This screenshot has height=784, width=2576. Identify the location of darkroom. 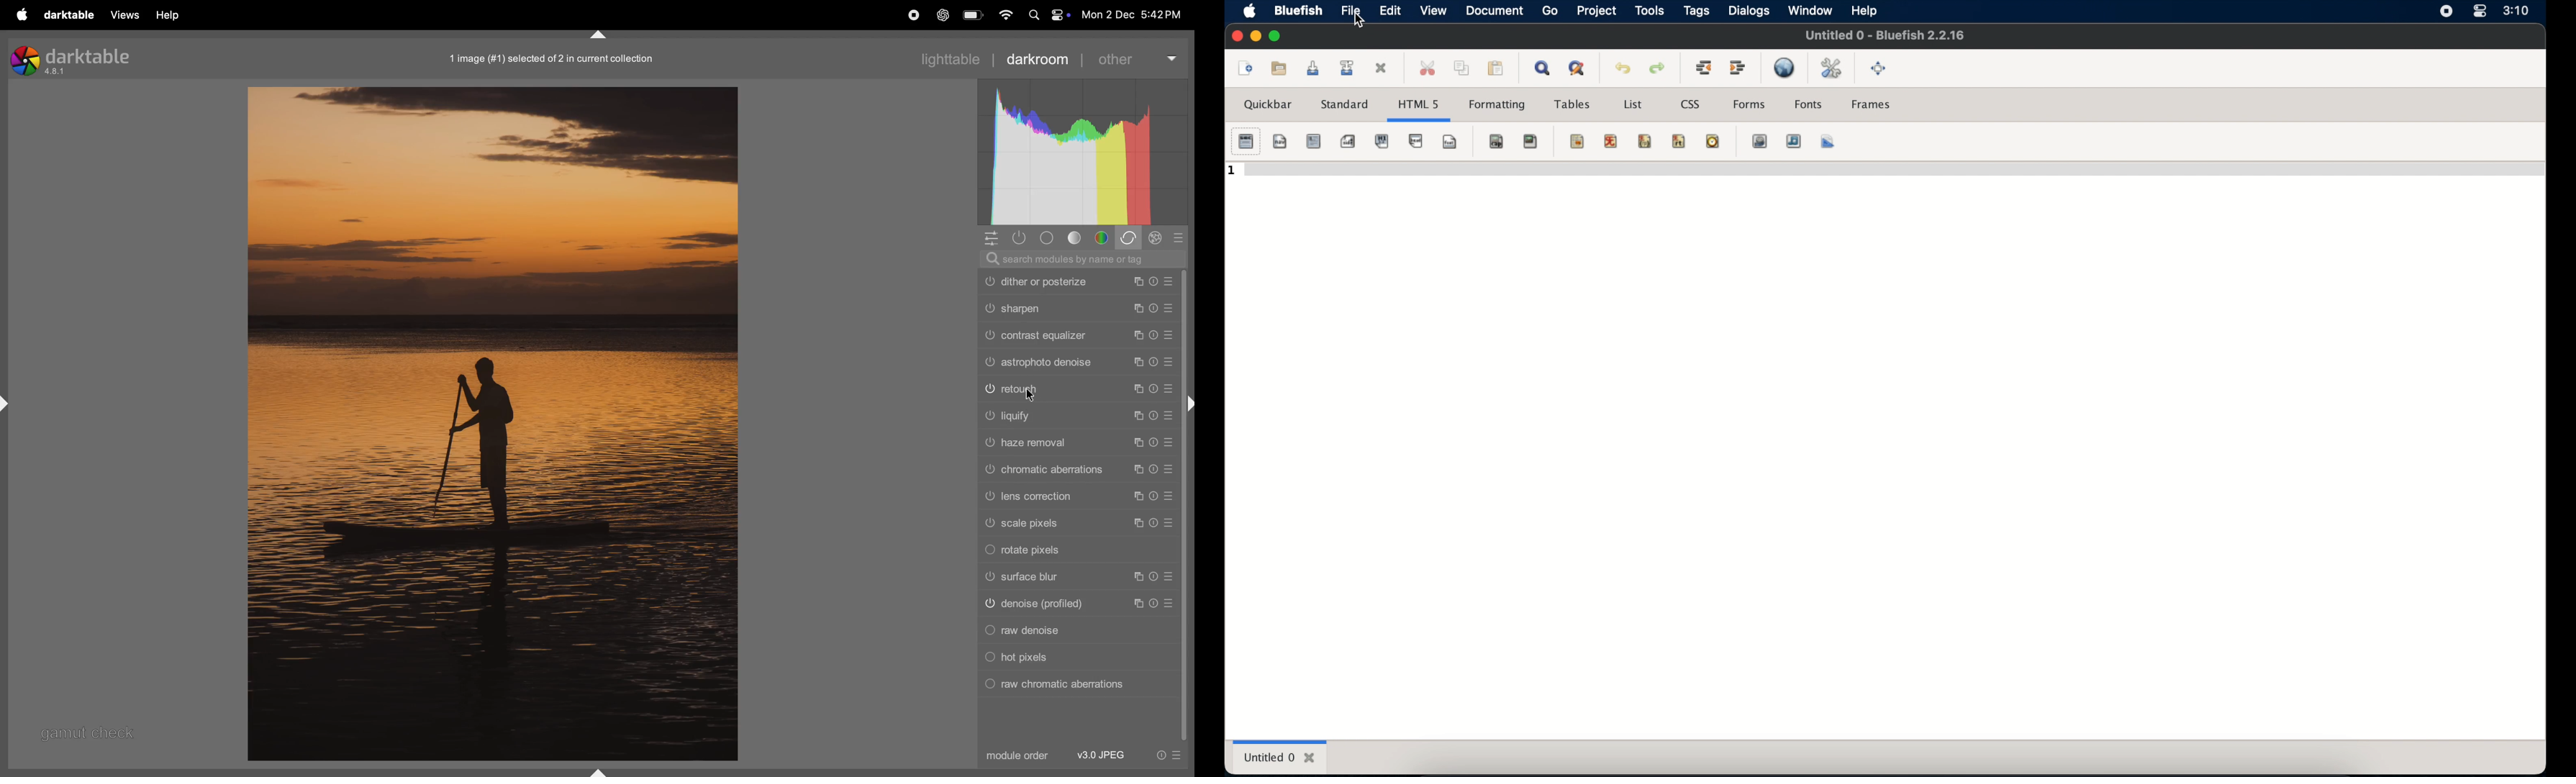
(1038, 59).